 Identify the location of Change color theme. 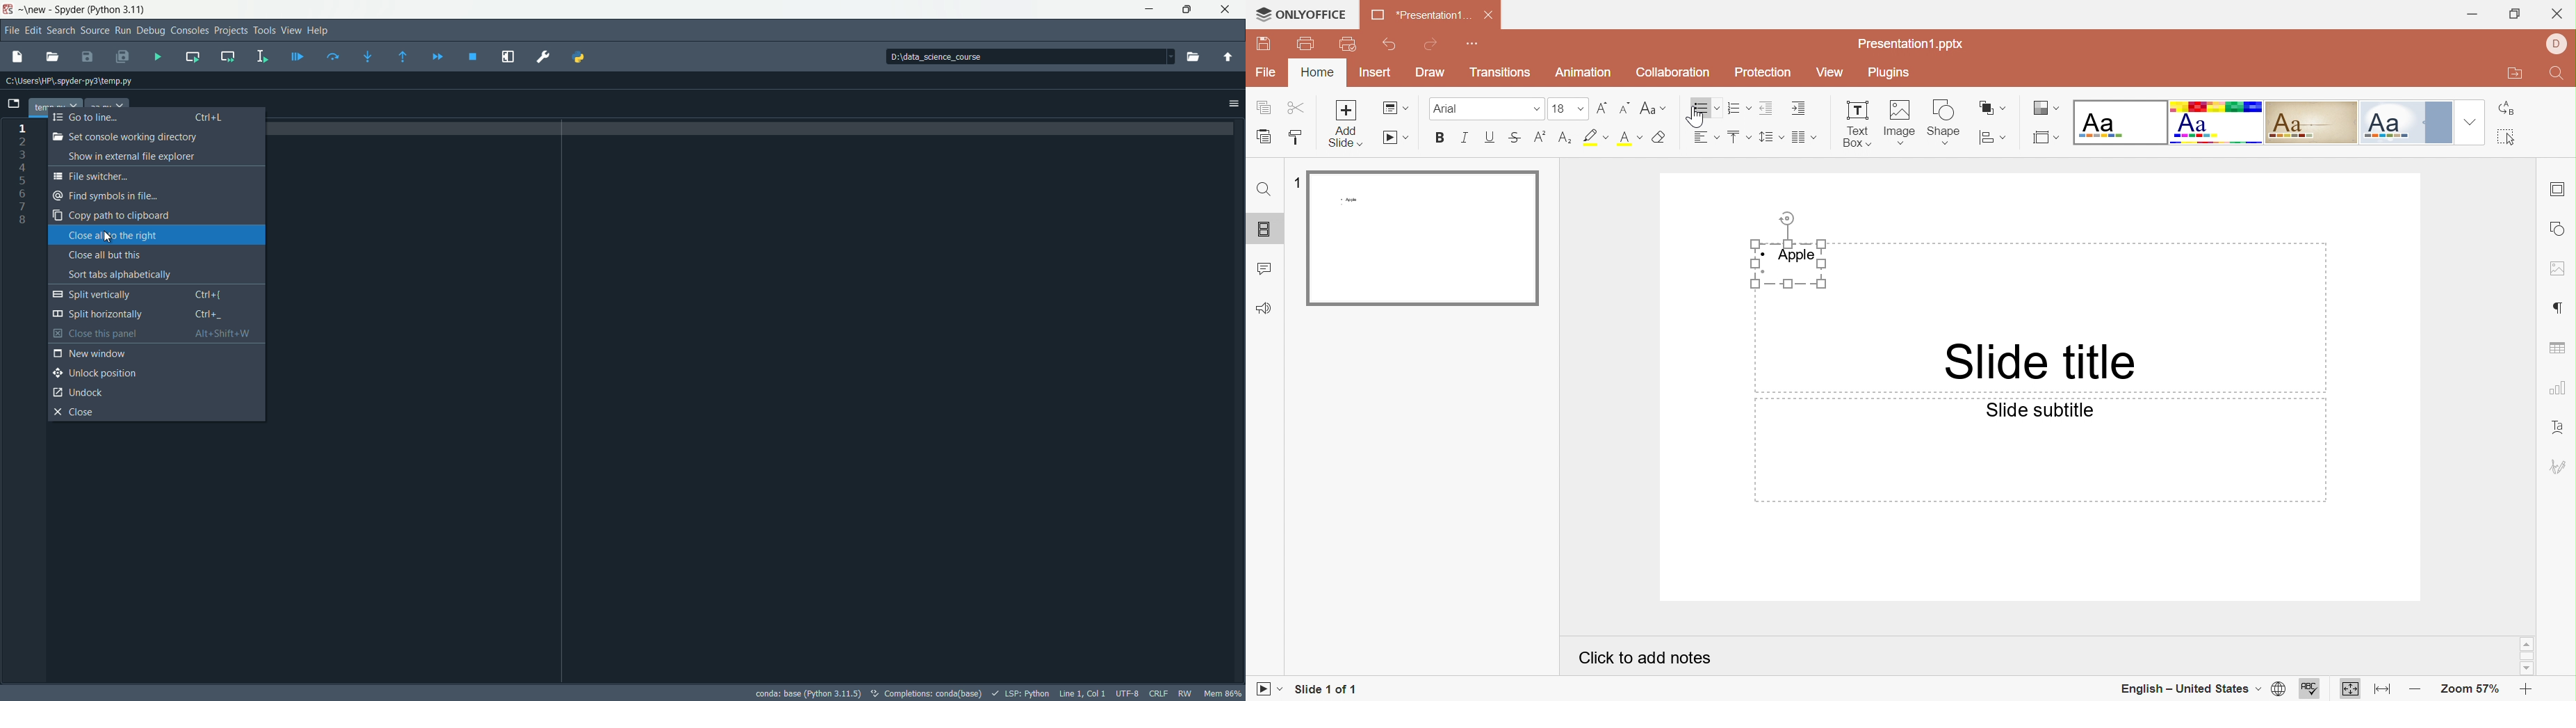
(2047, 110).